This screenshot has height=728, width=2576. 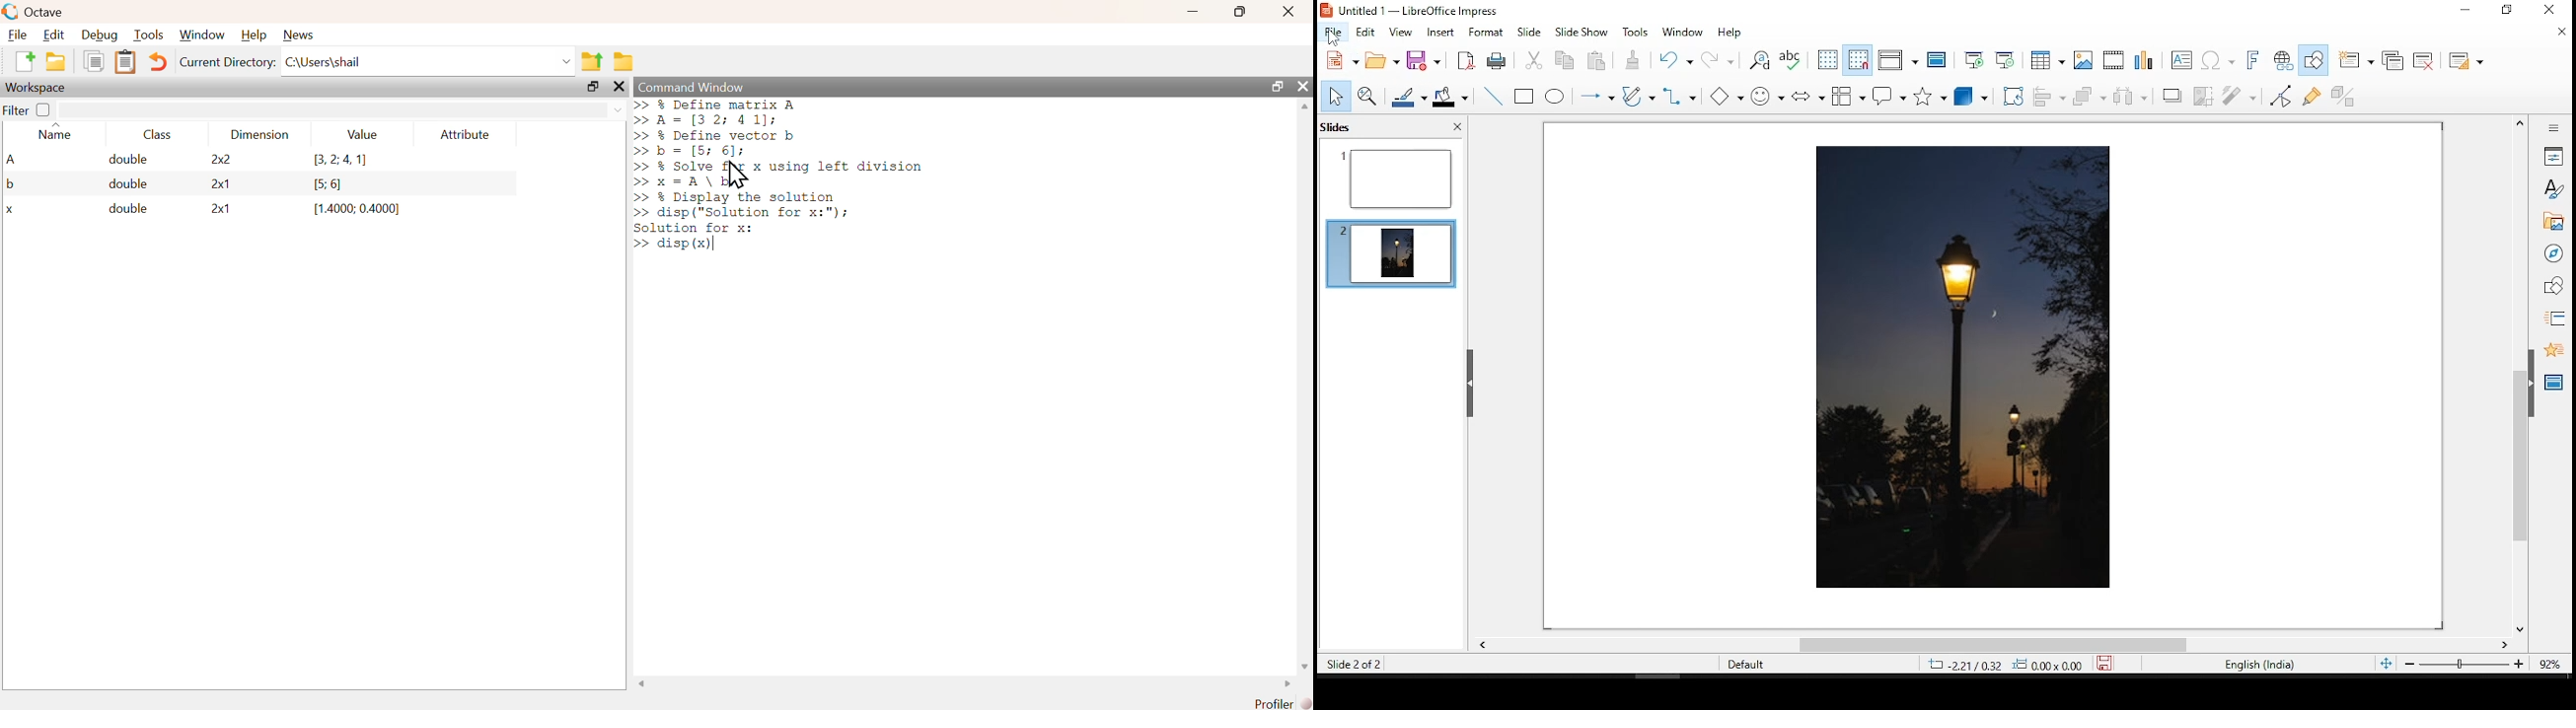 I want to click on master slides, so click(x=2555, y=382).